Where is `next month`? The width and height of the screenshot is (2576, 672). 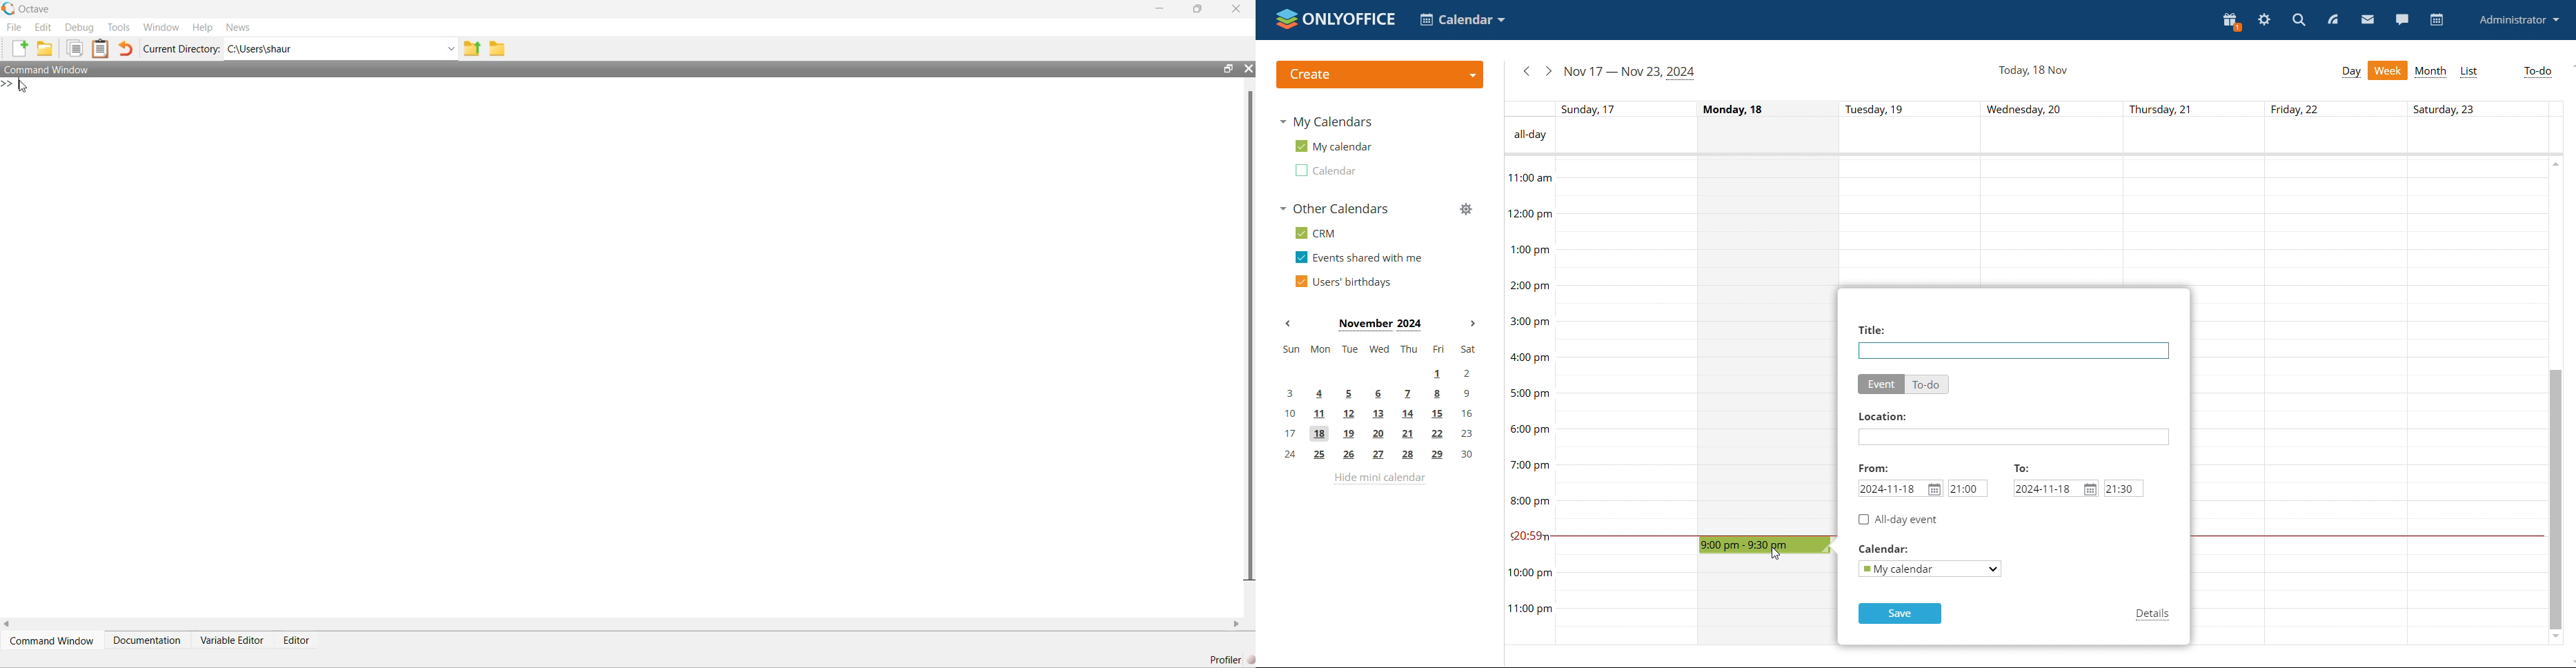
next month is located at coordinates (1472, 324).